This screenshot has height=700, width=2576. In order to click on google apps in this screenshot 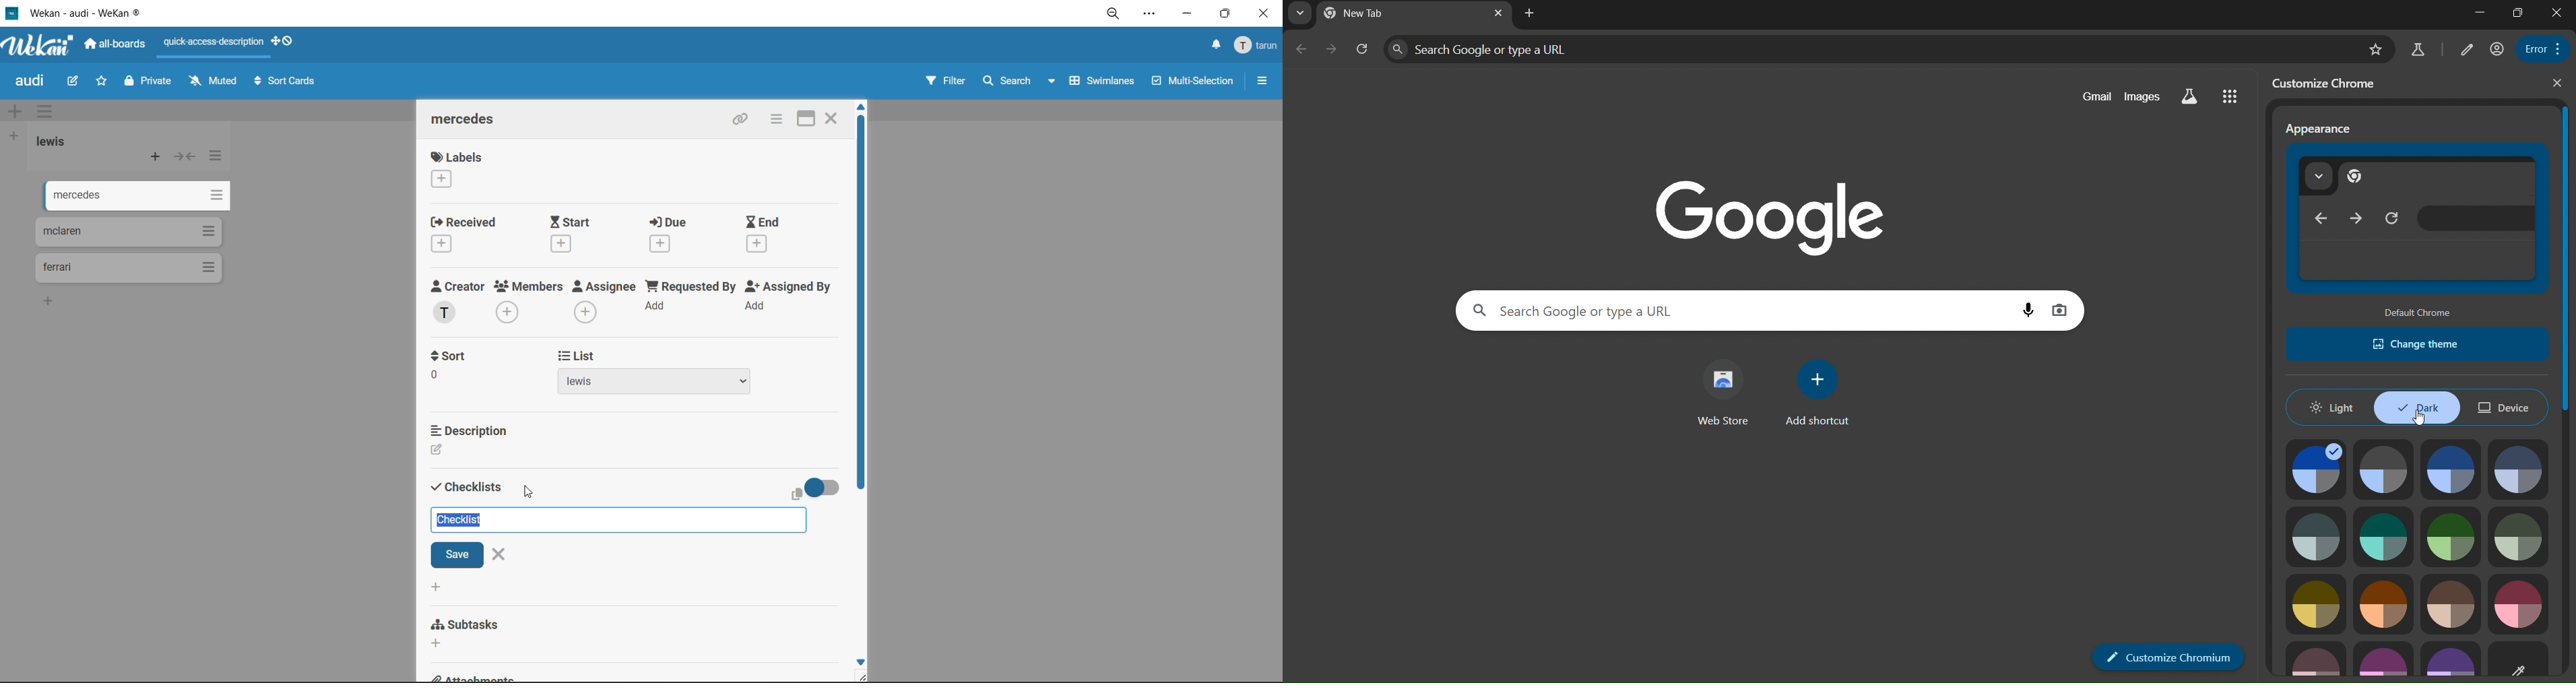, I will do `click(2232, 95)`.